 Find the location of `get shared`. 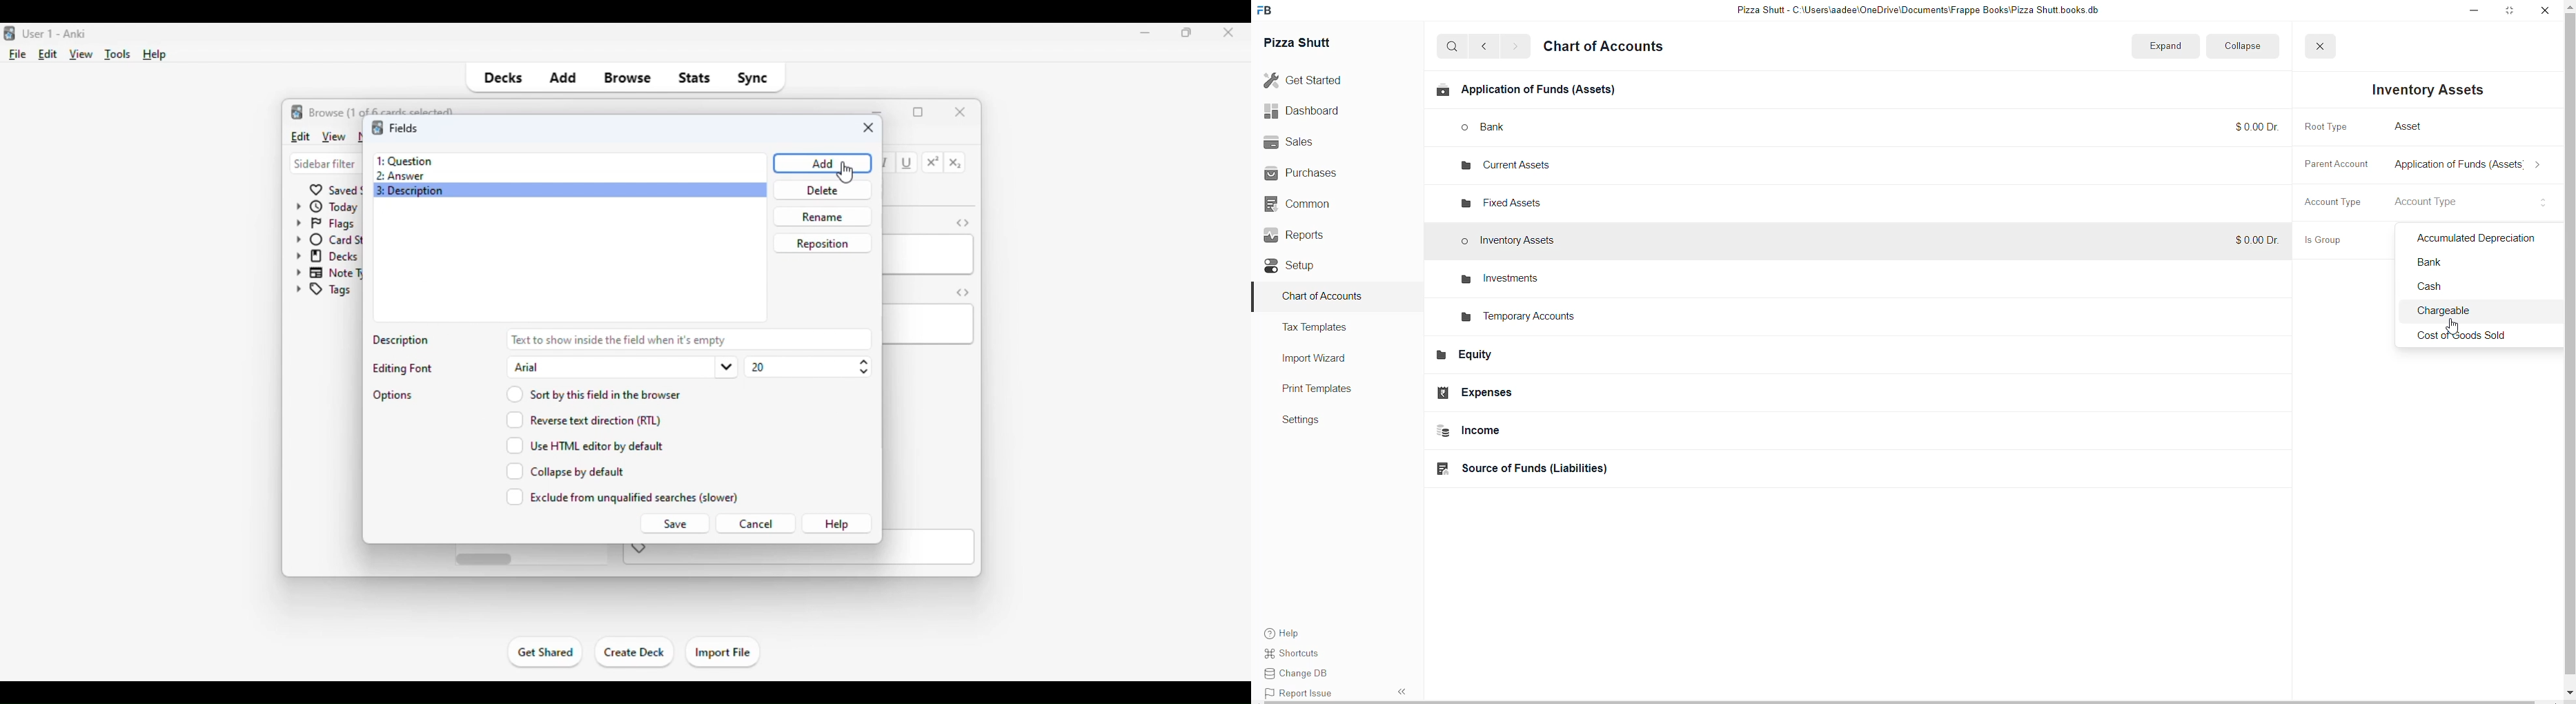

get shared is located at coordinates (546, 652).